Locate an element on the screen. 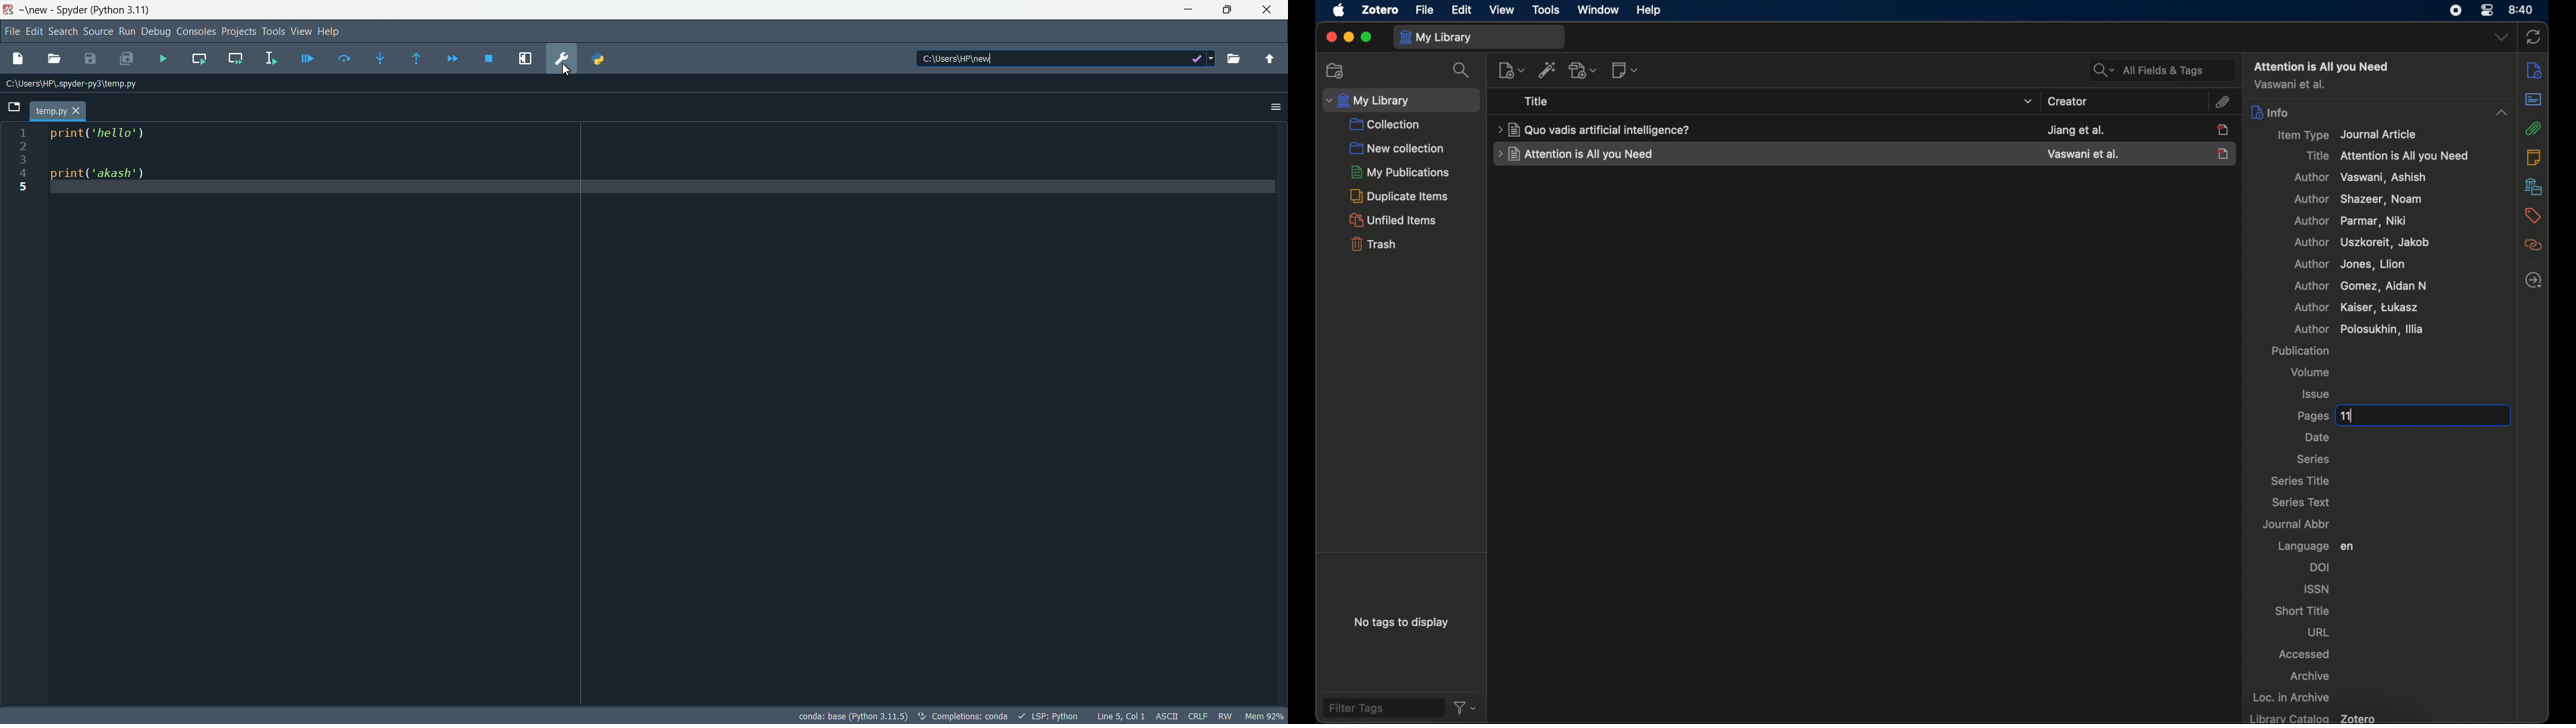  my library dropdown menu is located at coordinates (1401, 99).